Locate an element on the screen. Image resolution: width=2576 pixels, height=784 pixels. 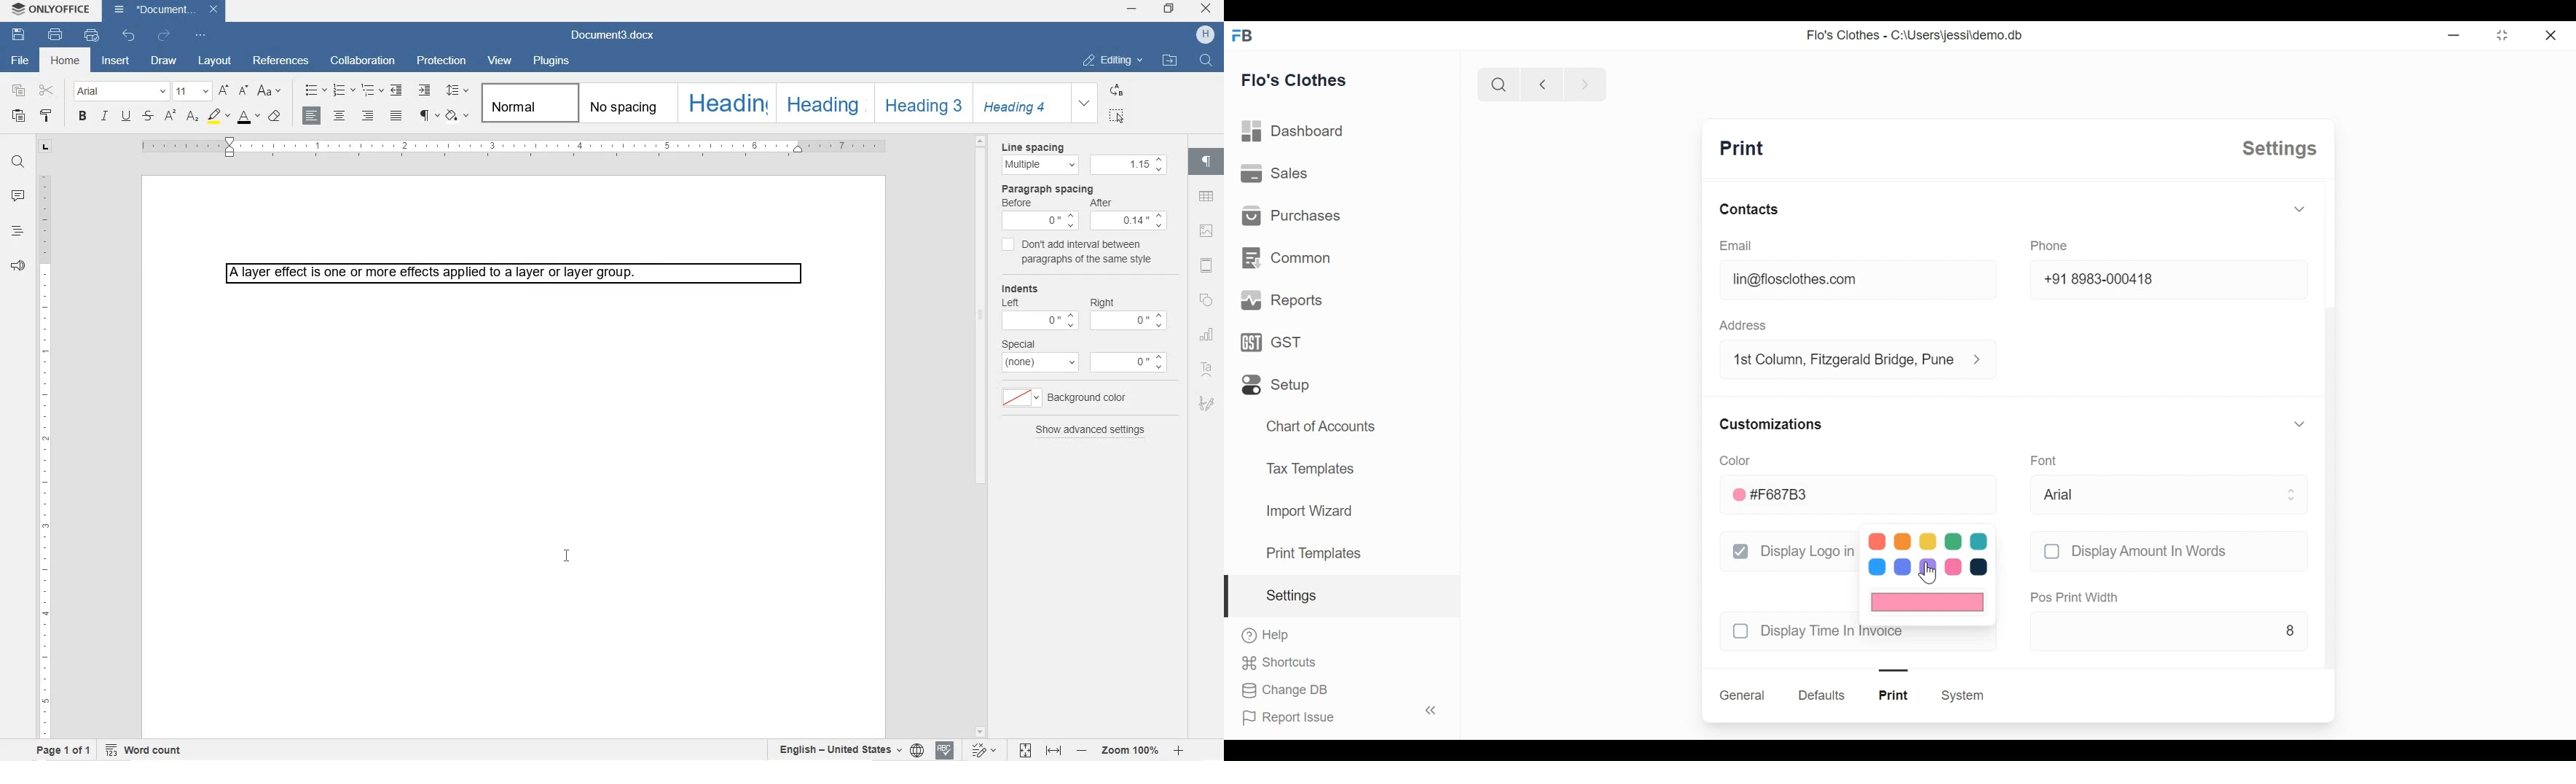
TEXT ART is located at coordinates (1206, 369).